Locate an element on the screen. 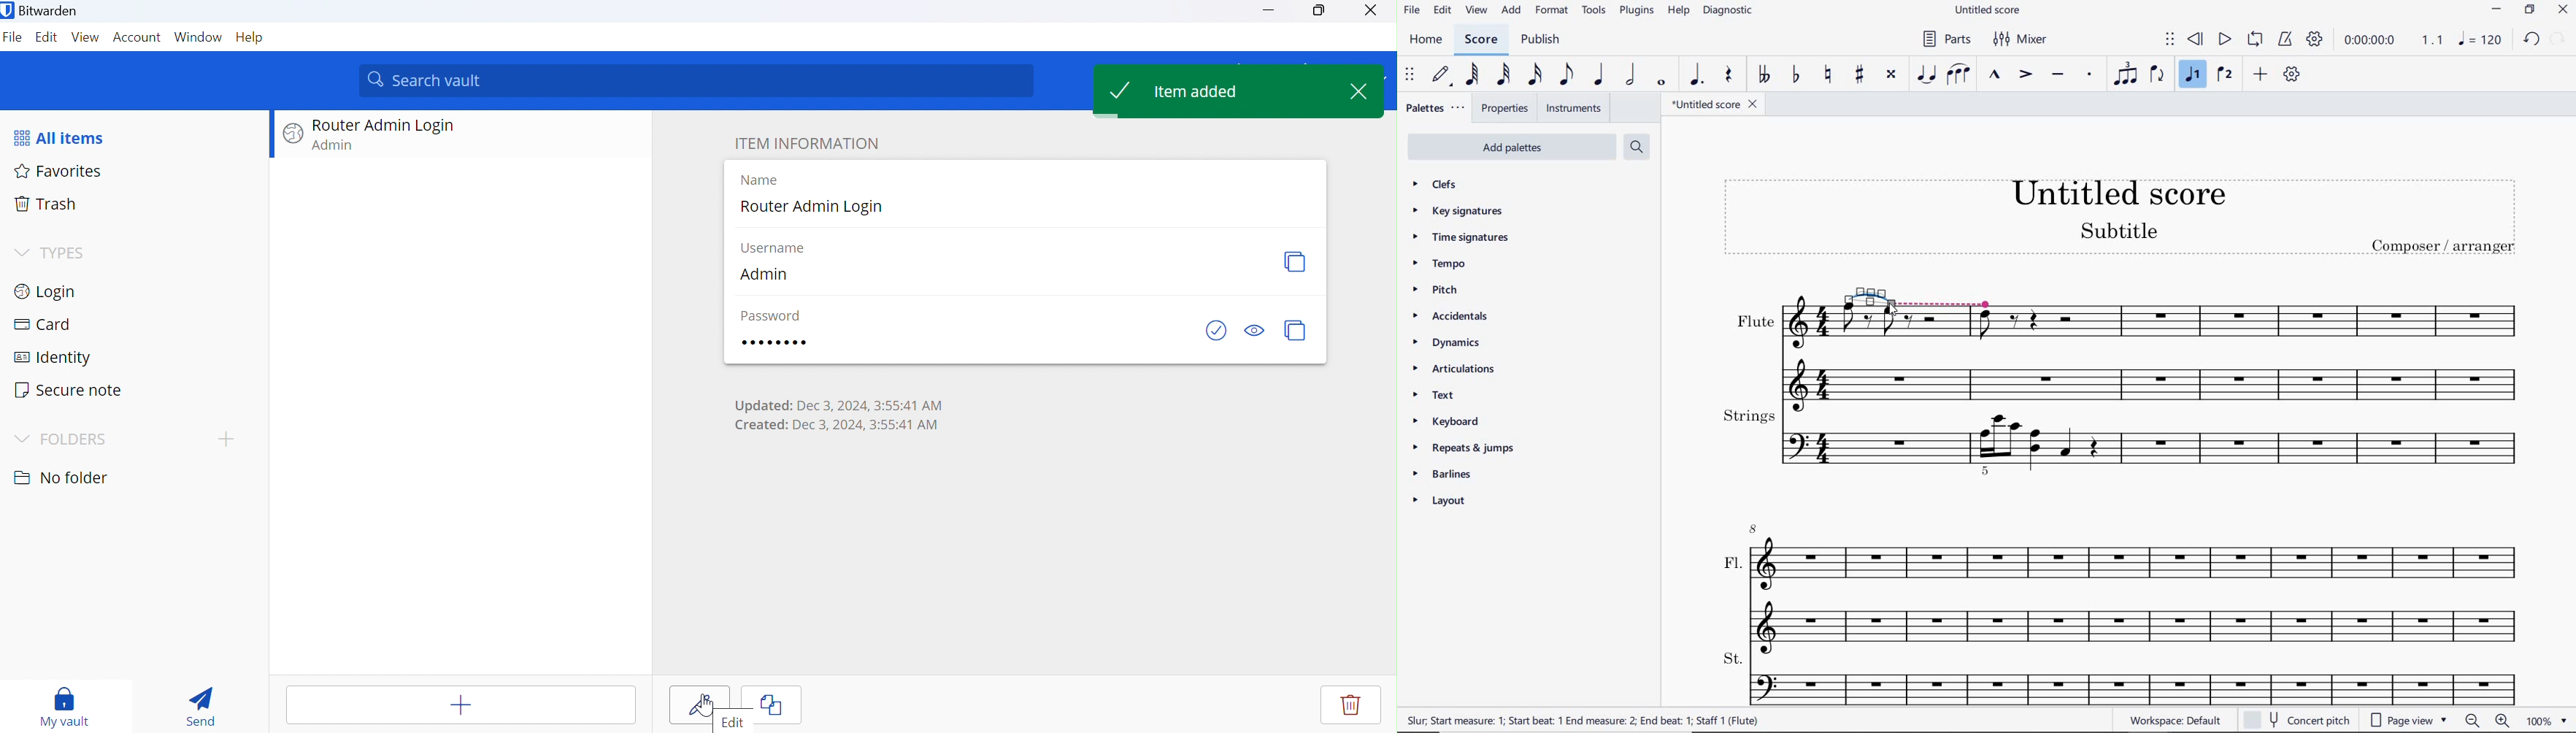 This screenshot has width=2576, height=756. TOGGLE FLAT is located at coordinates (1795, 77).